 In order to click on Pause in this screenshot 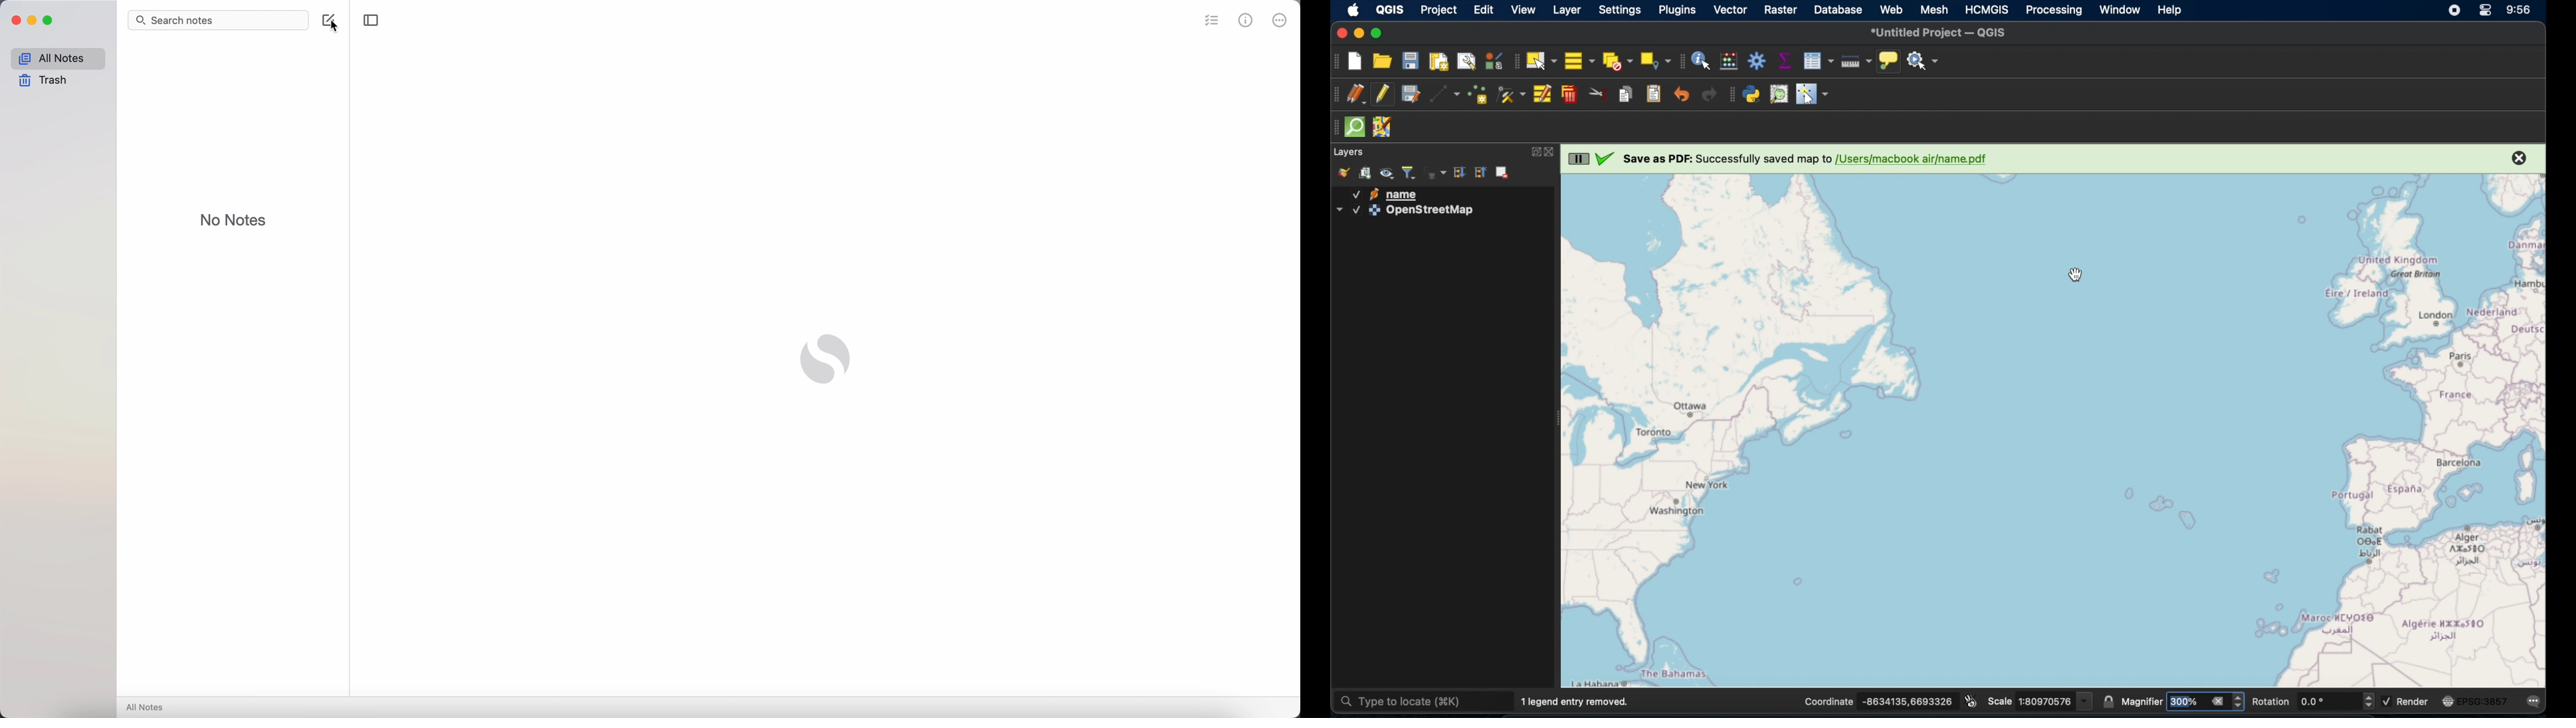, I will do `click(1578, 158)`.